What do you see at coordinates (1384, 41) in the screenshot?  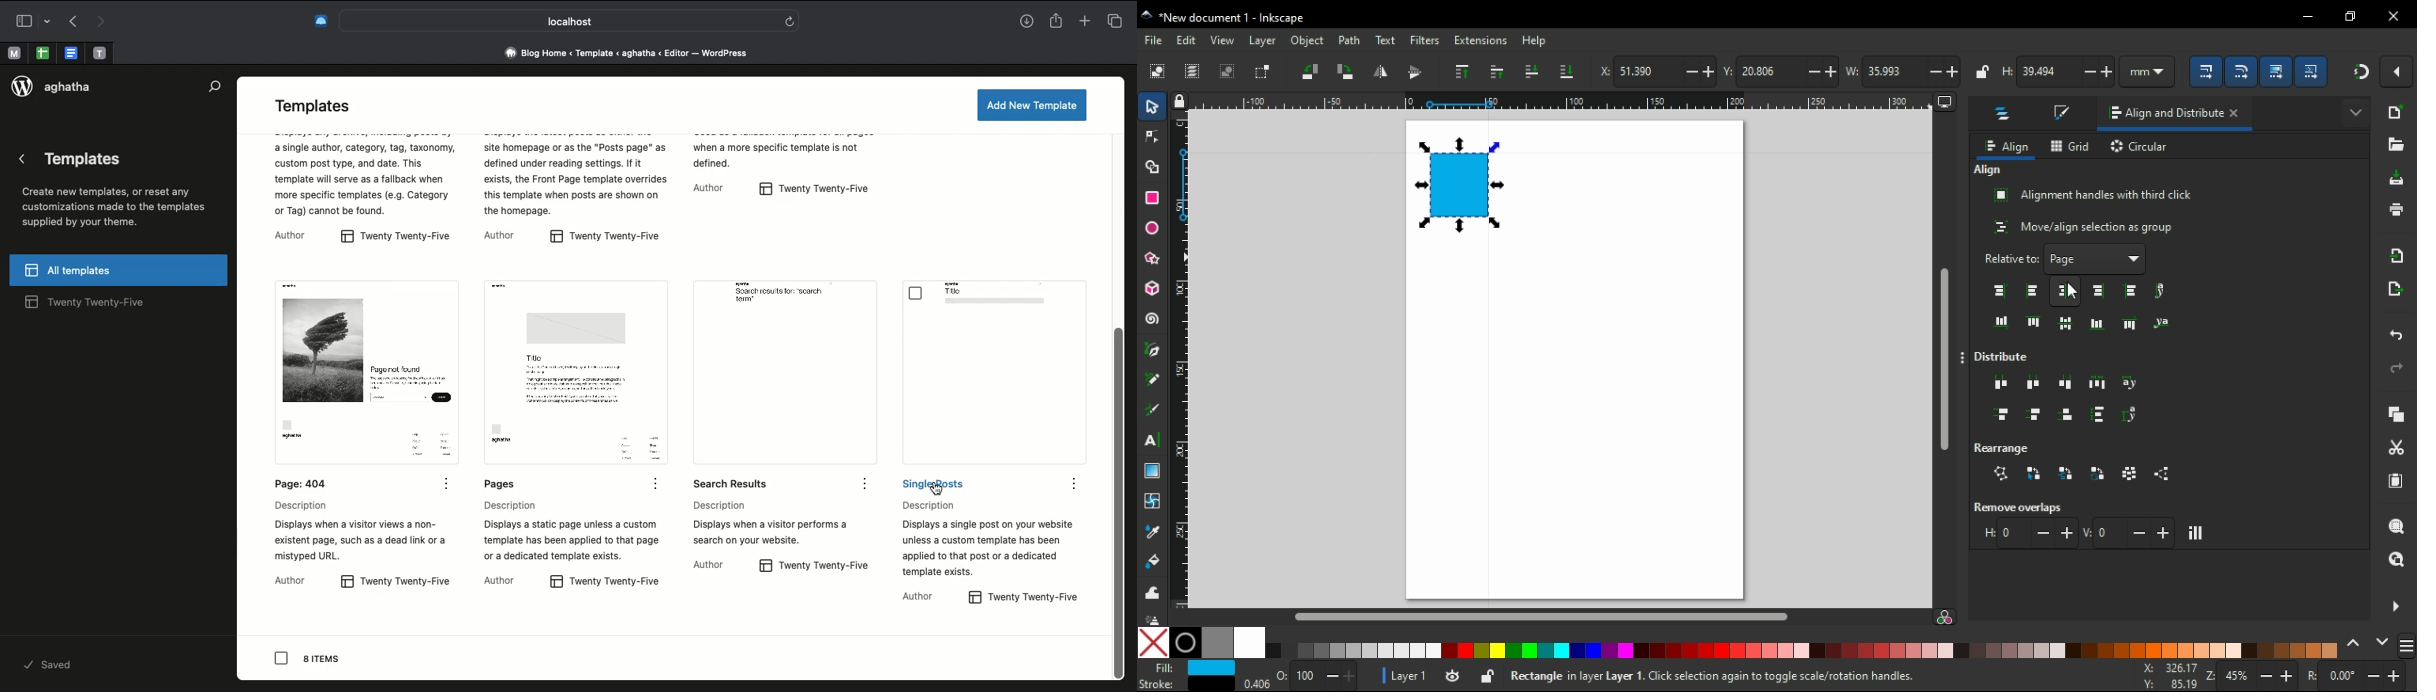 I see `text` at bounding box center [1384, 41].